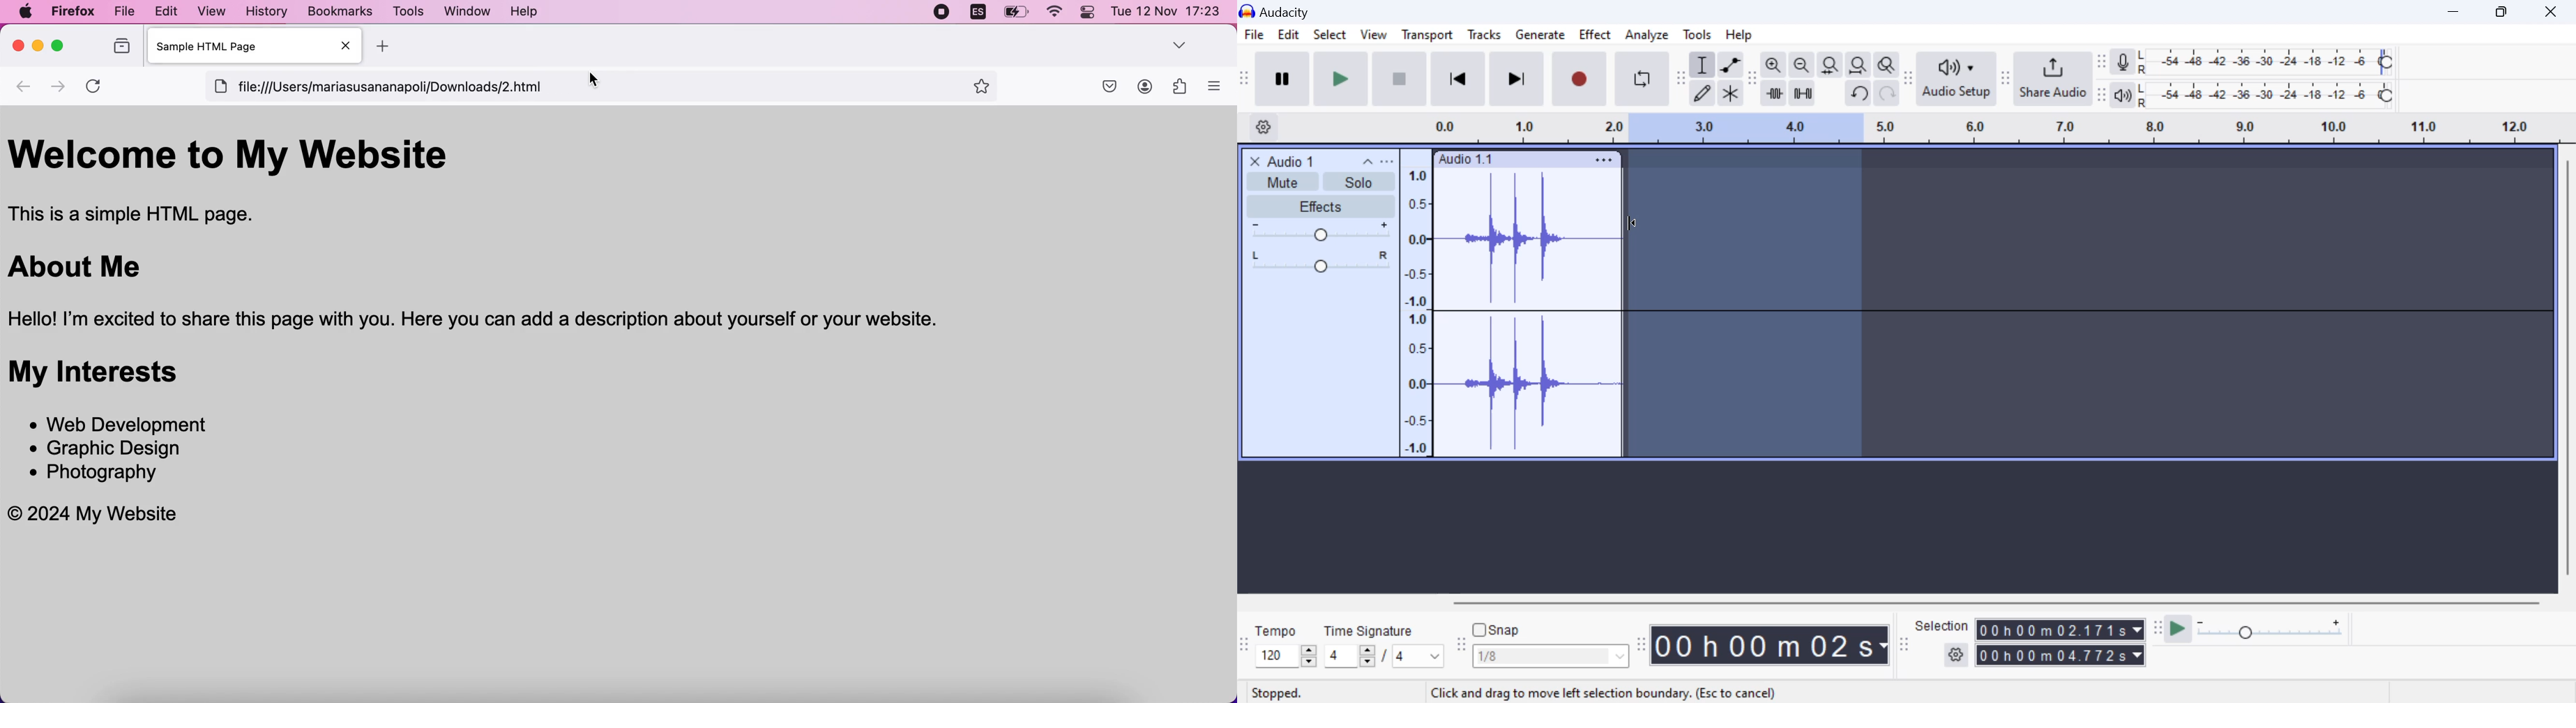  What do you see at coordinates (1277, 630) in the screenshot?
I see `Tempo ` at bounding box center [1277, 630].